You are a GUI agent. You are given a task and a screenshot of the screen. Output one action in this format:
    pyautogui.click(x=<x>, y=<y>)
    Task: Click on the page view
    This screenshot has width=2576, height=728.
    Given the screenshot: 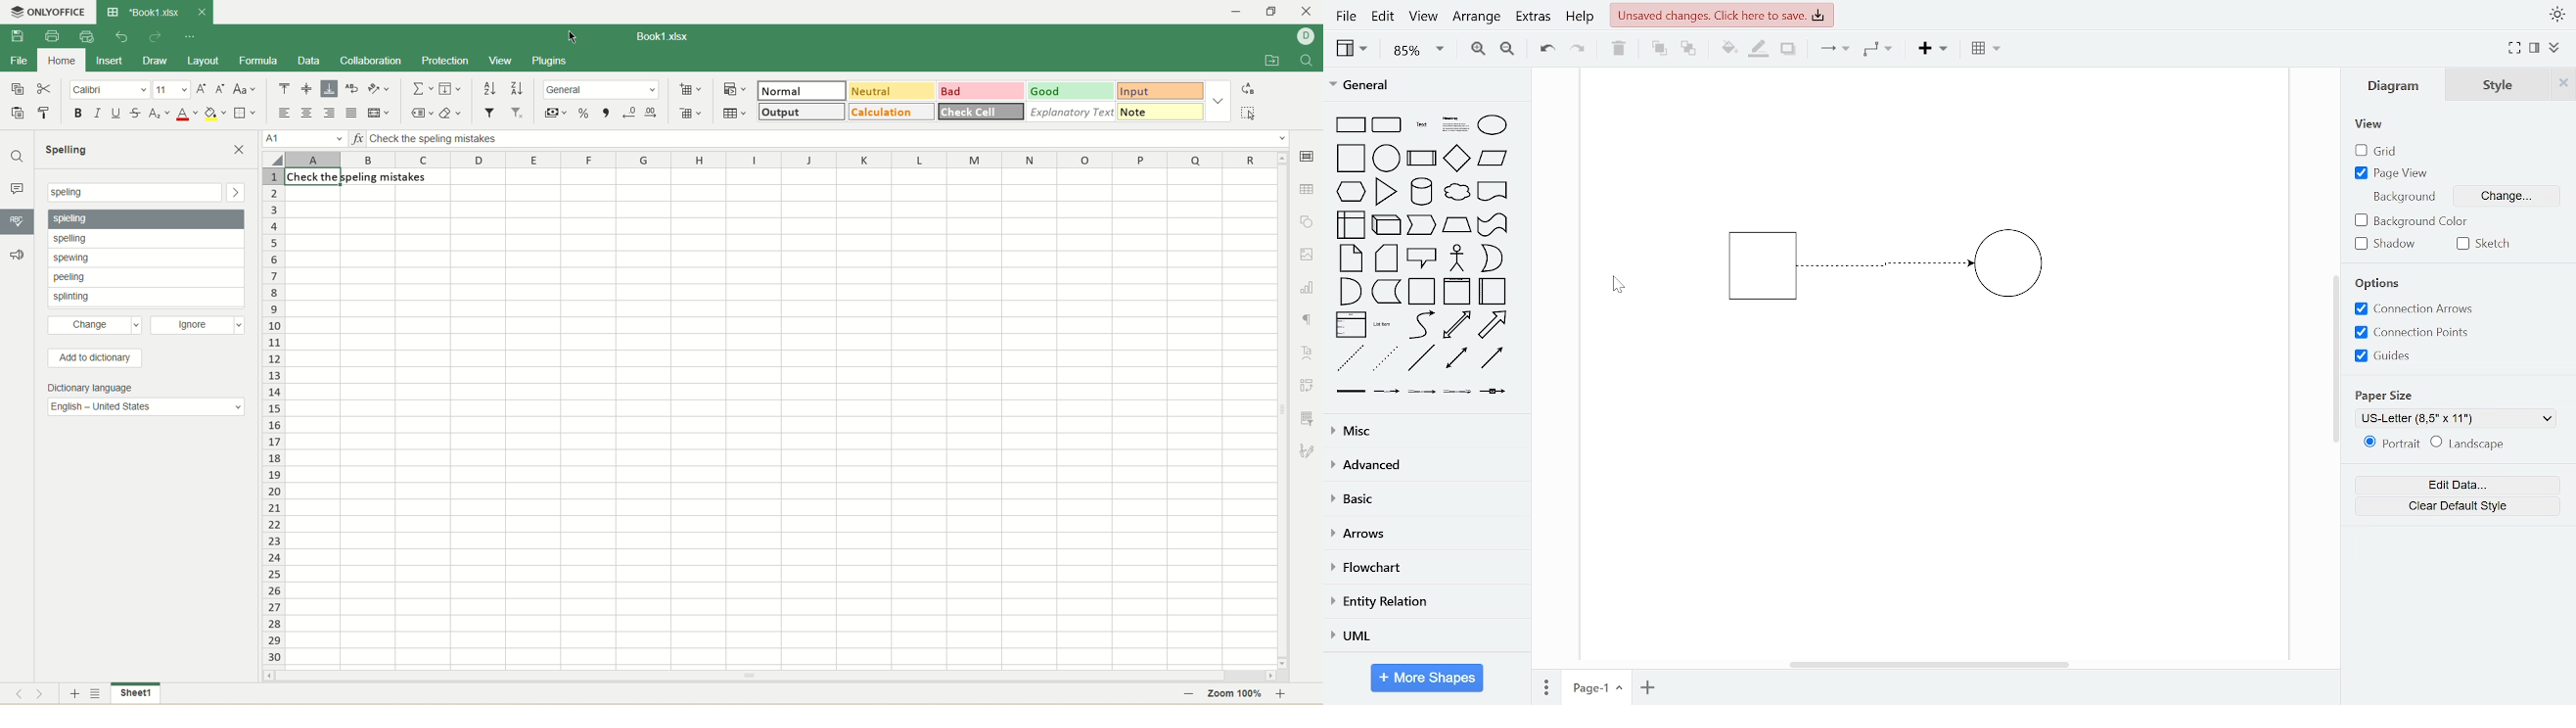 What is the action you would take?
    pyautogui.click(x=2403, y=169)
    